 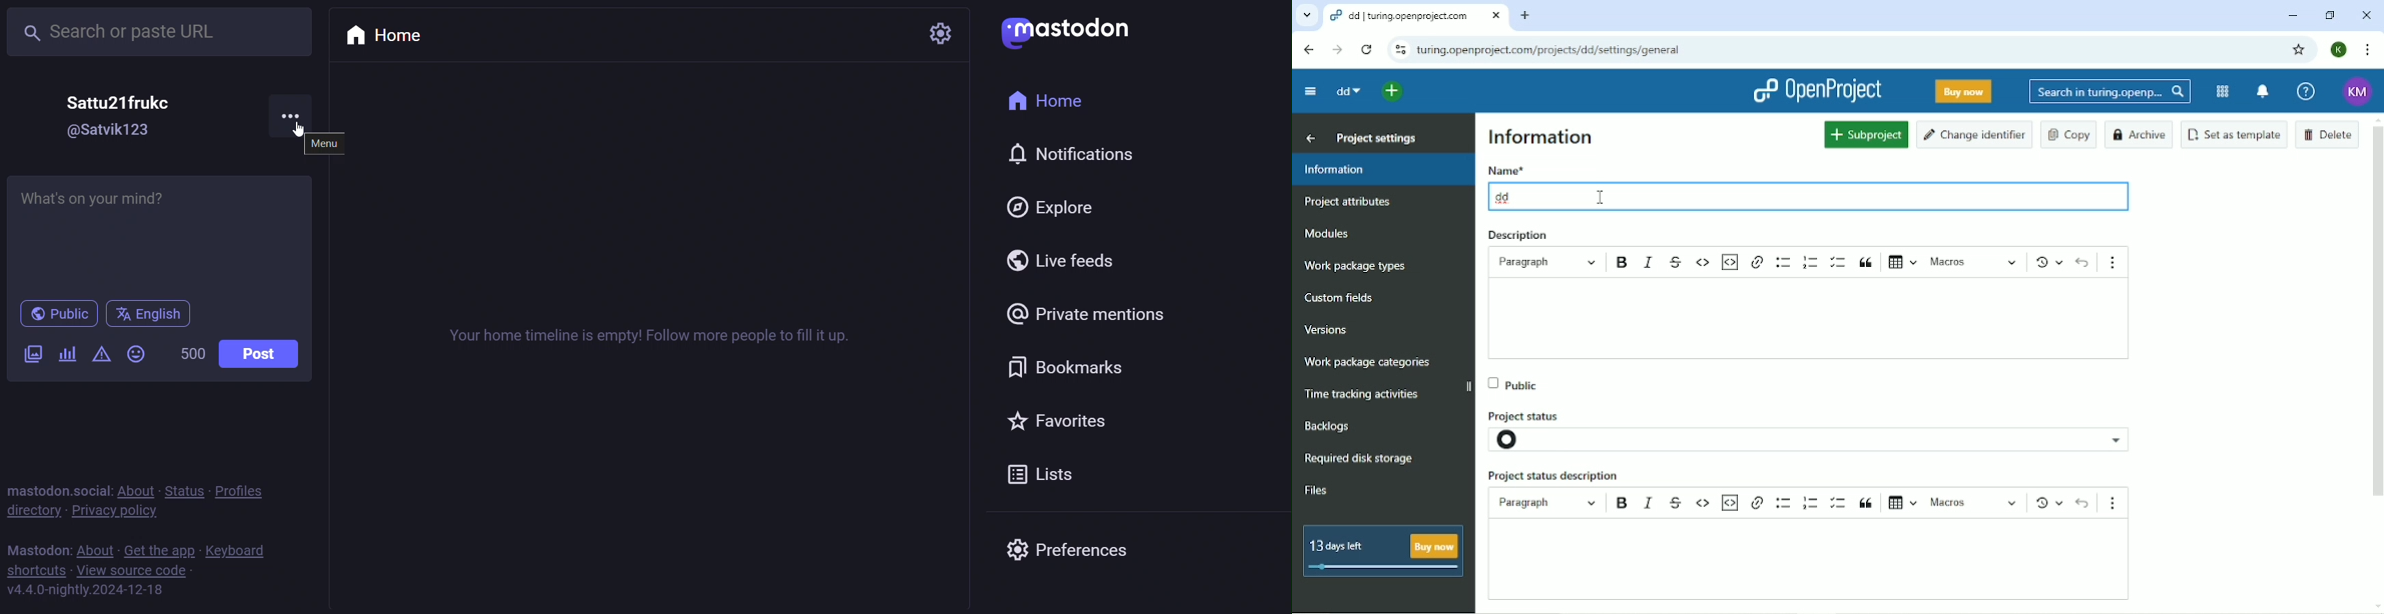 What do you see at coordinates (1071, 209) in the screenshot?
I see `explore` at bounding box center [1071, 209].